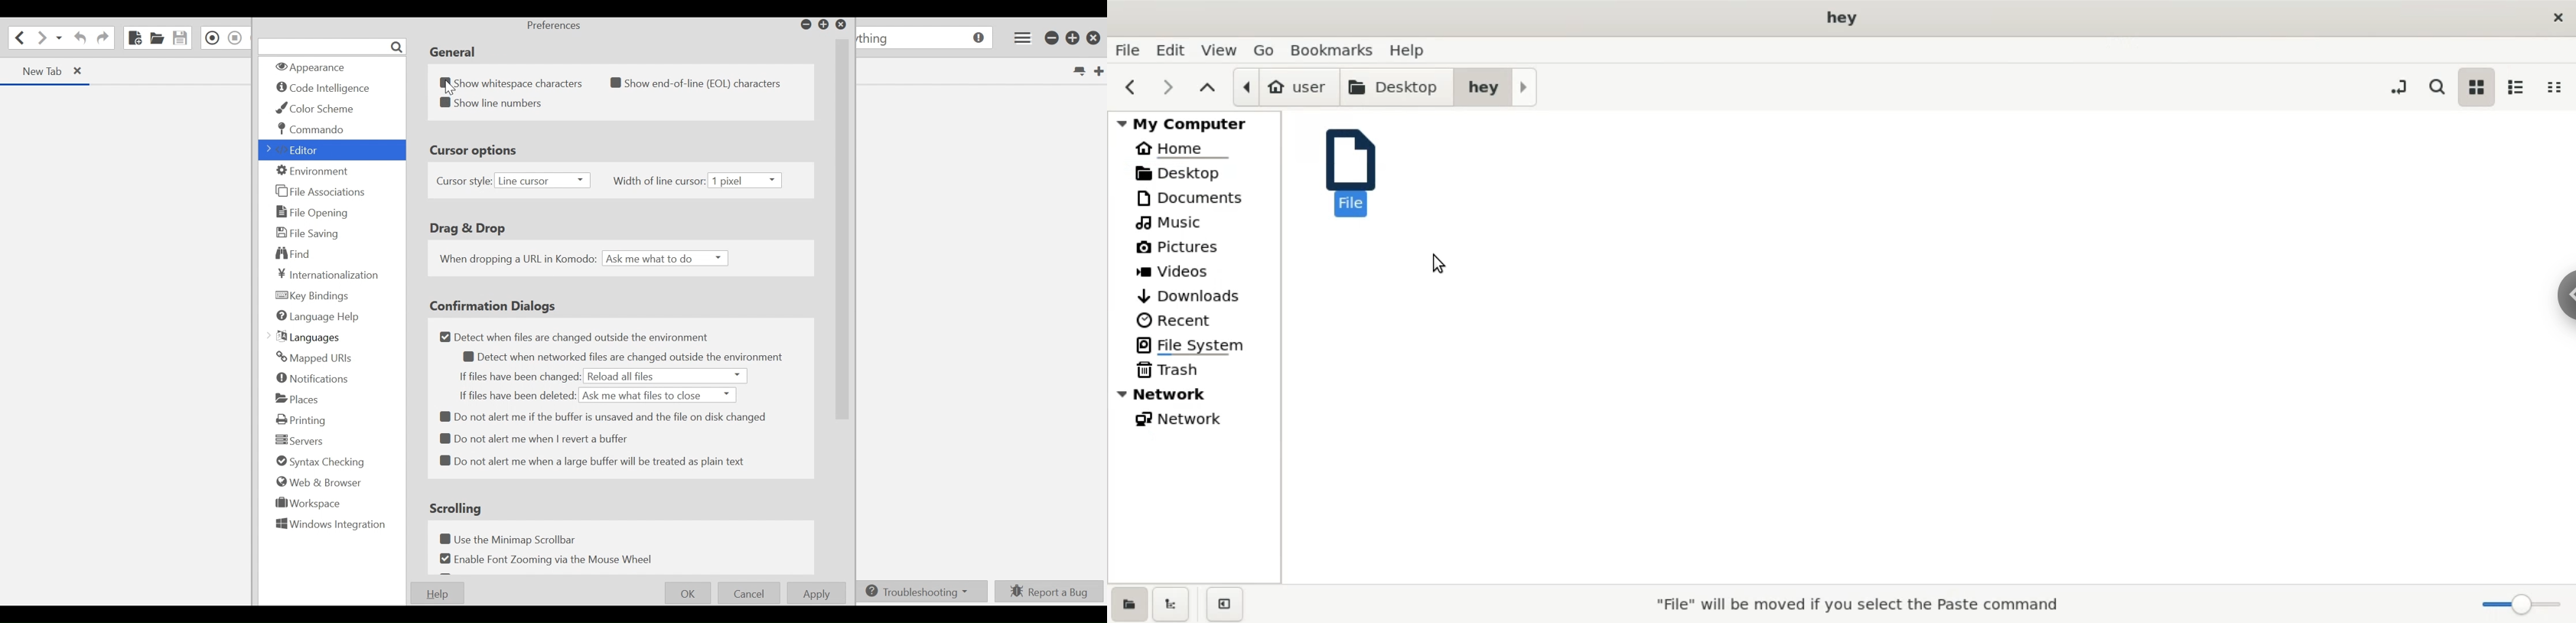  What do you see at coordinates (1080, 70) in the screenshot?
I see `List all tabs` at bounding box center [1080, 70].